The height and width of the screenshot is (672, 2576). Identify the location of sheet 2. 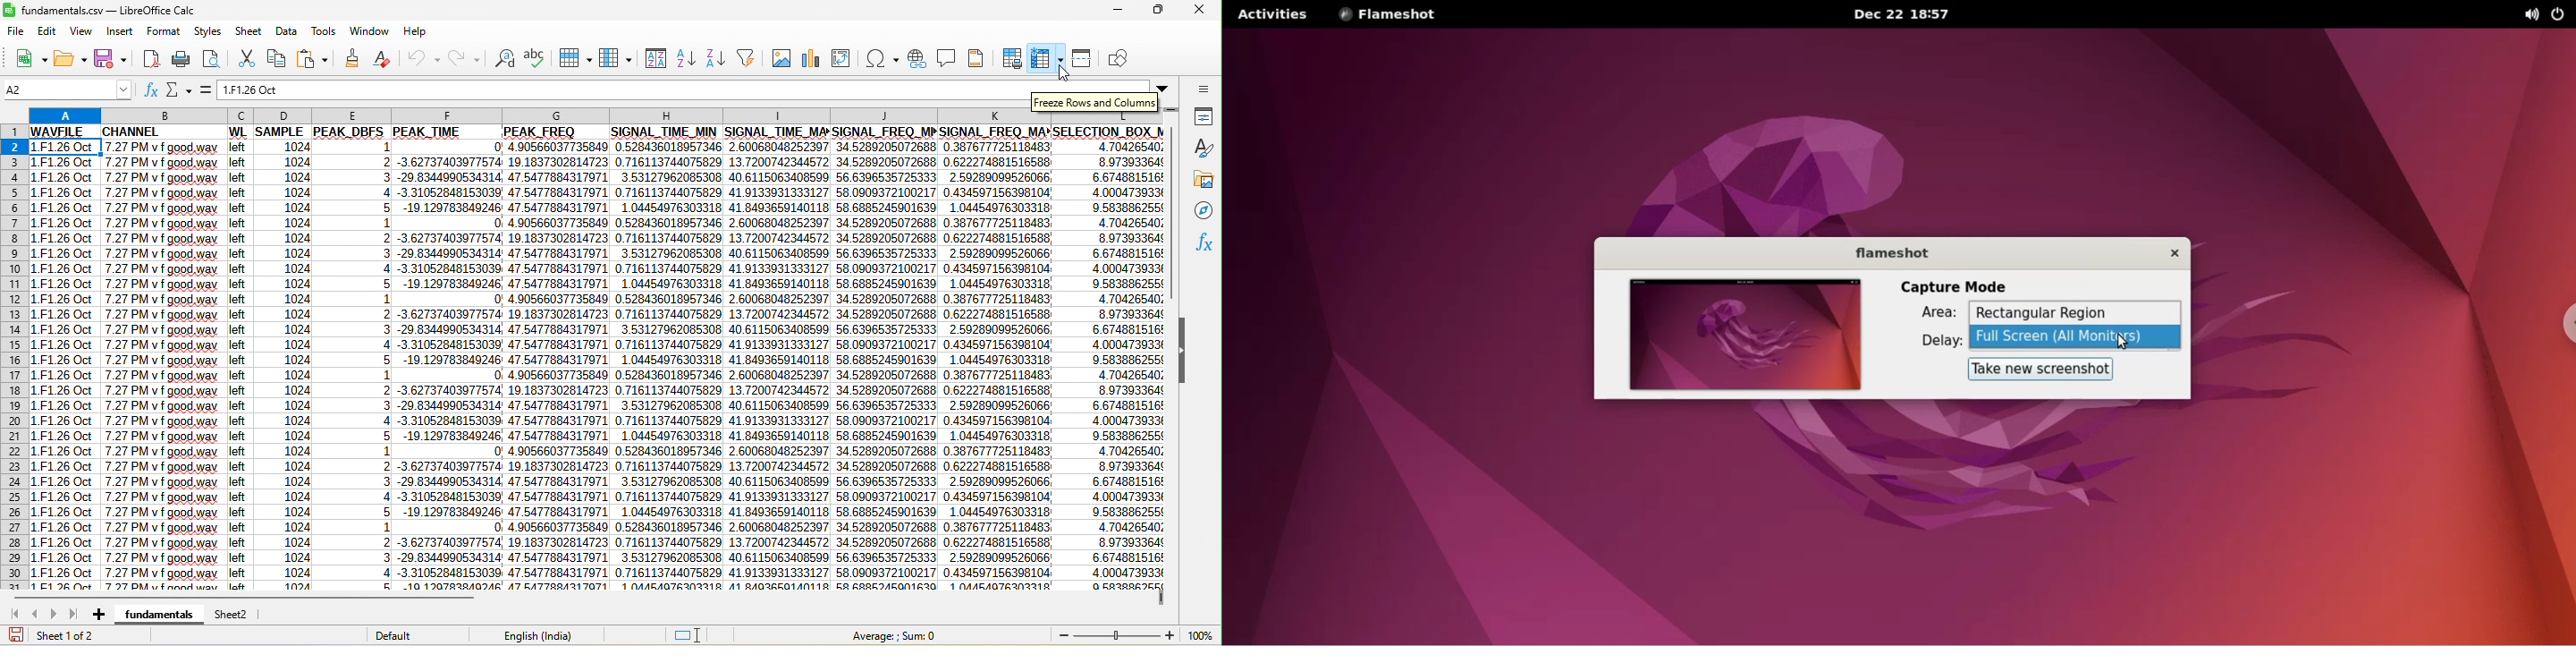
(238, 614).